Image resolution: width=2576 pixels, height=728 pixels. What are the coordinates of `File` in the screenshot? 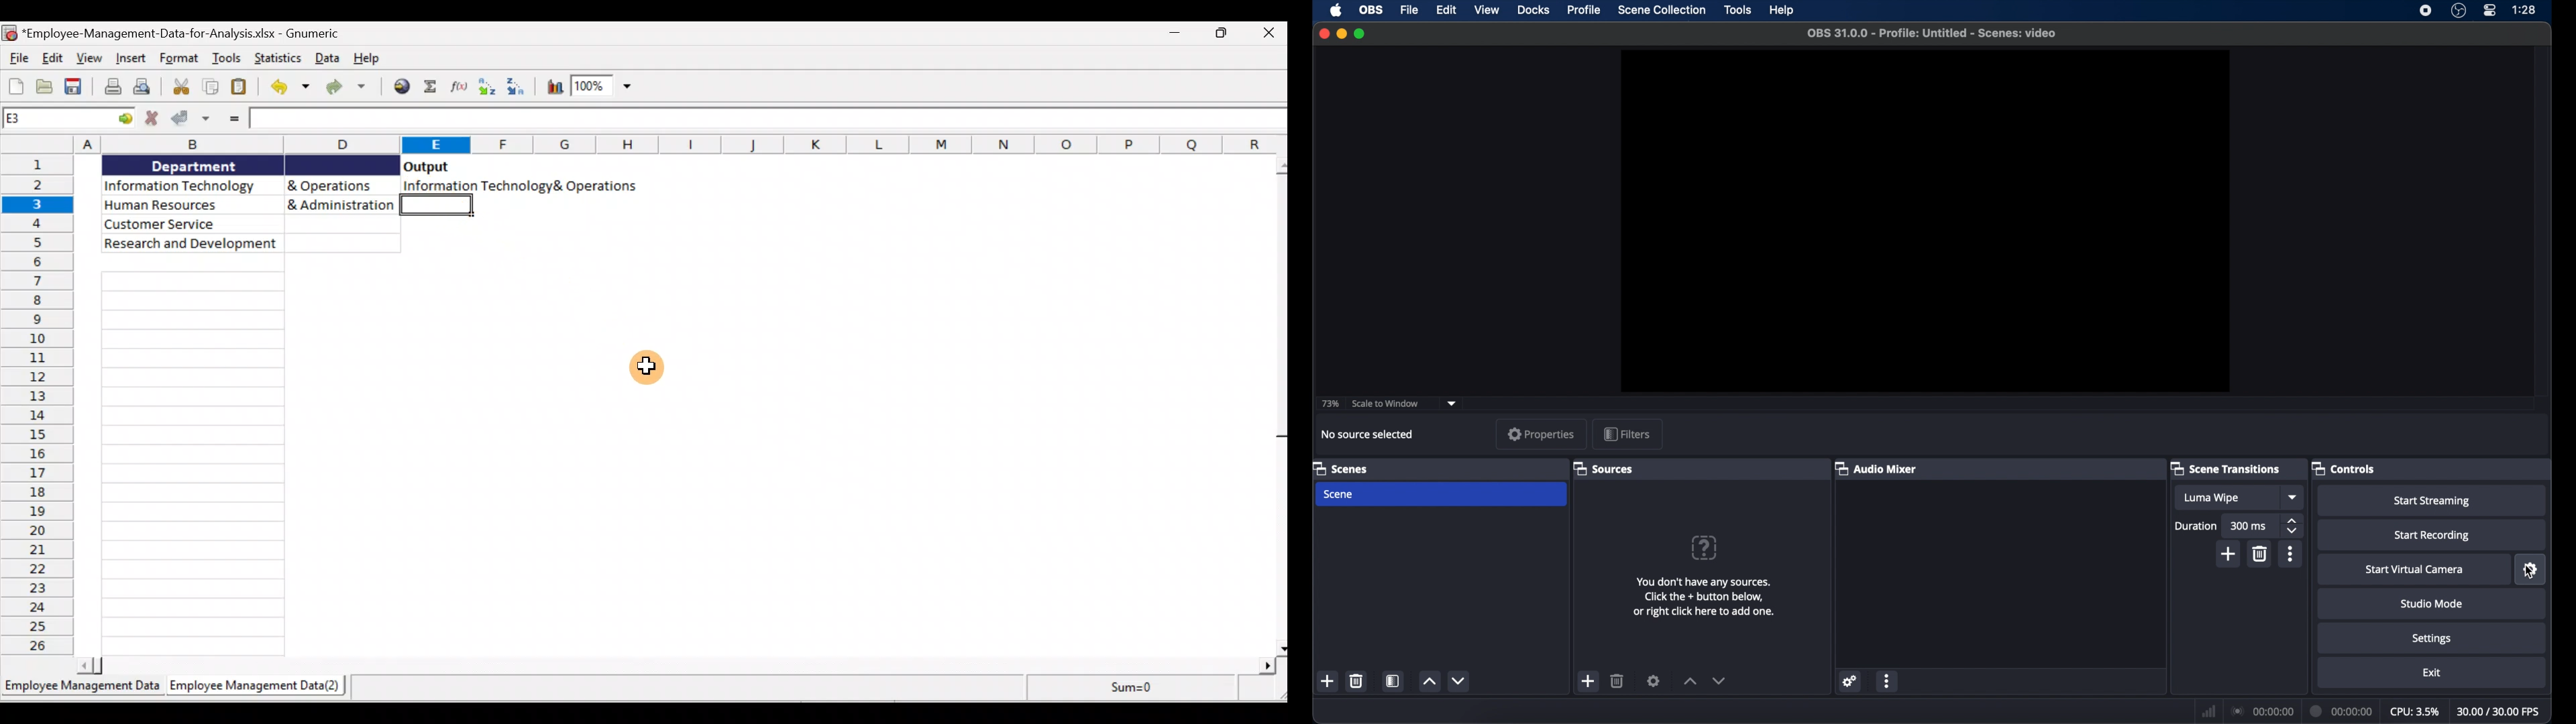 It's located at (17, 58).